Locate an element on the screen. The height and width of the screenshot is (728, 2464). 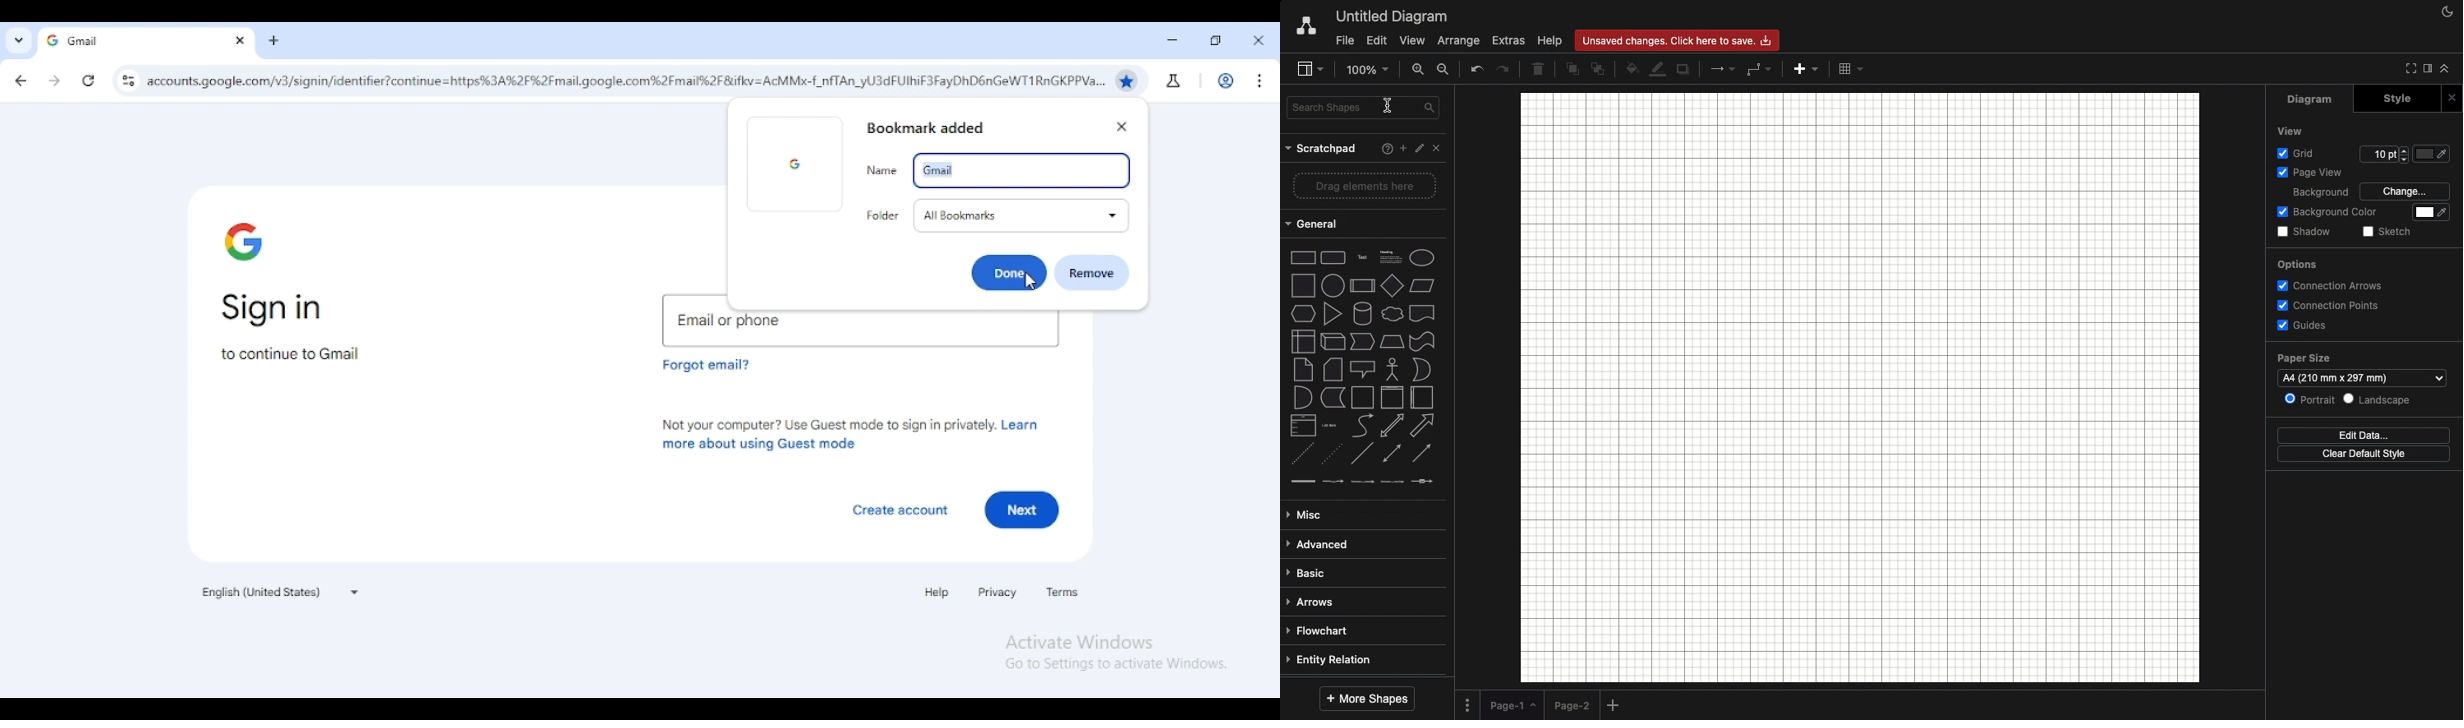
Add is located at coordinates (1402, 150).